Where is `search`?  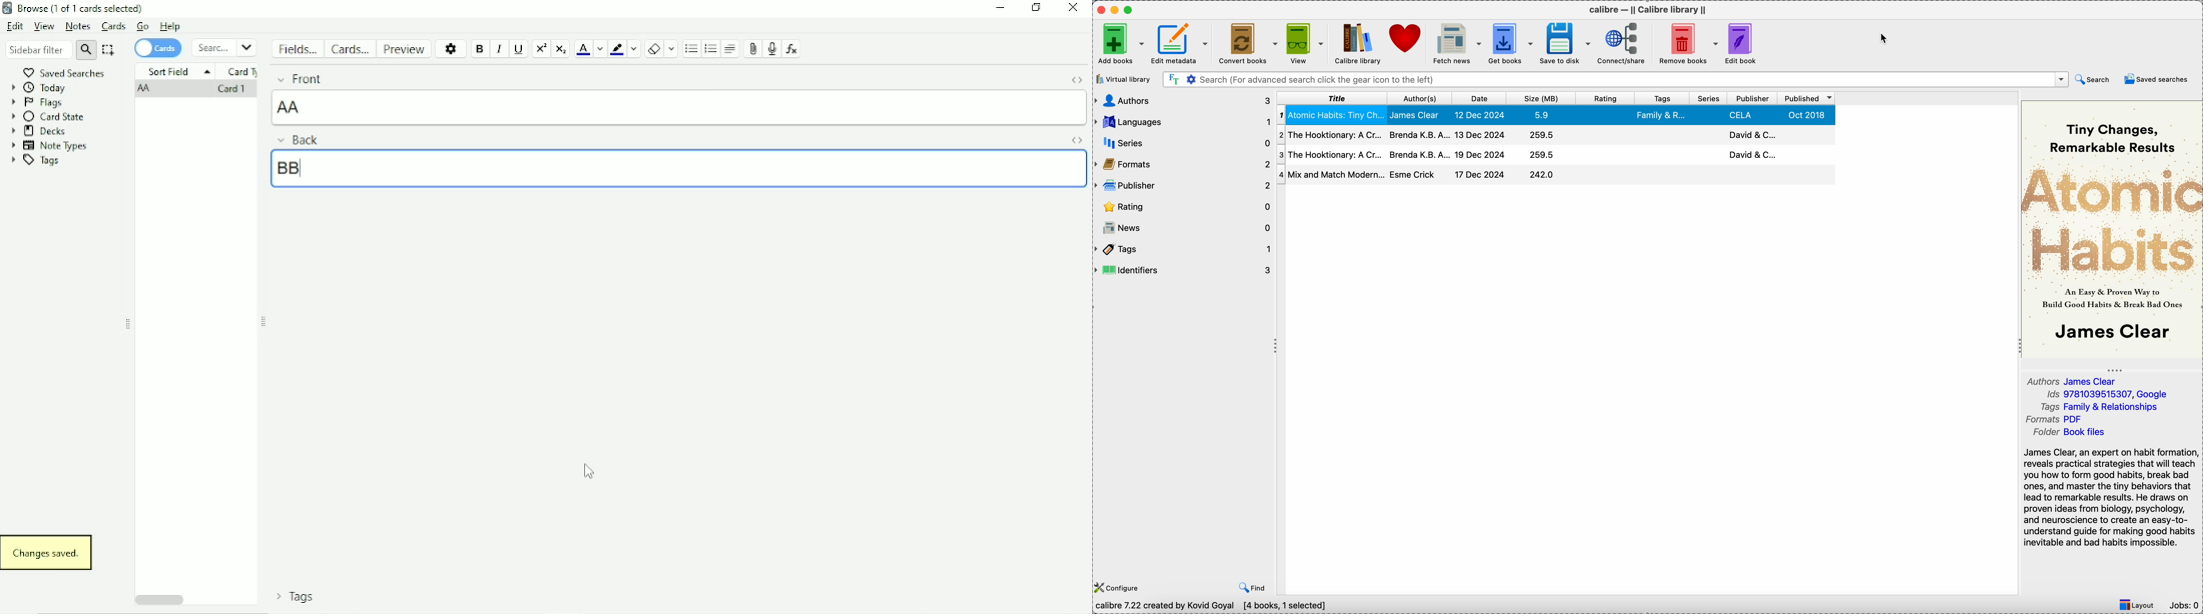
search is located at coordinates (2094, 80).